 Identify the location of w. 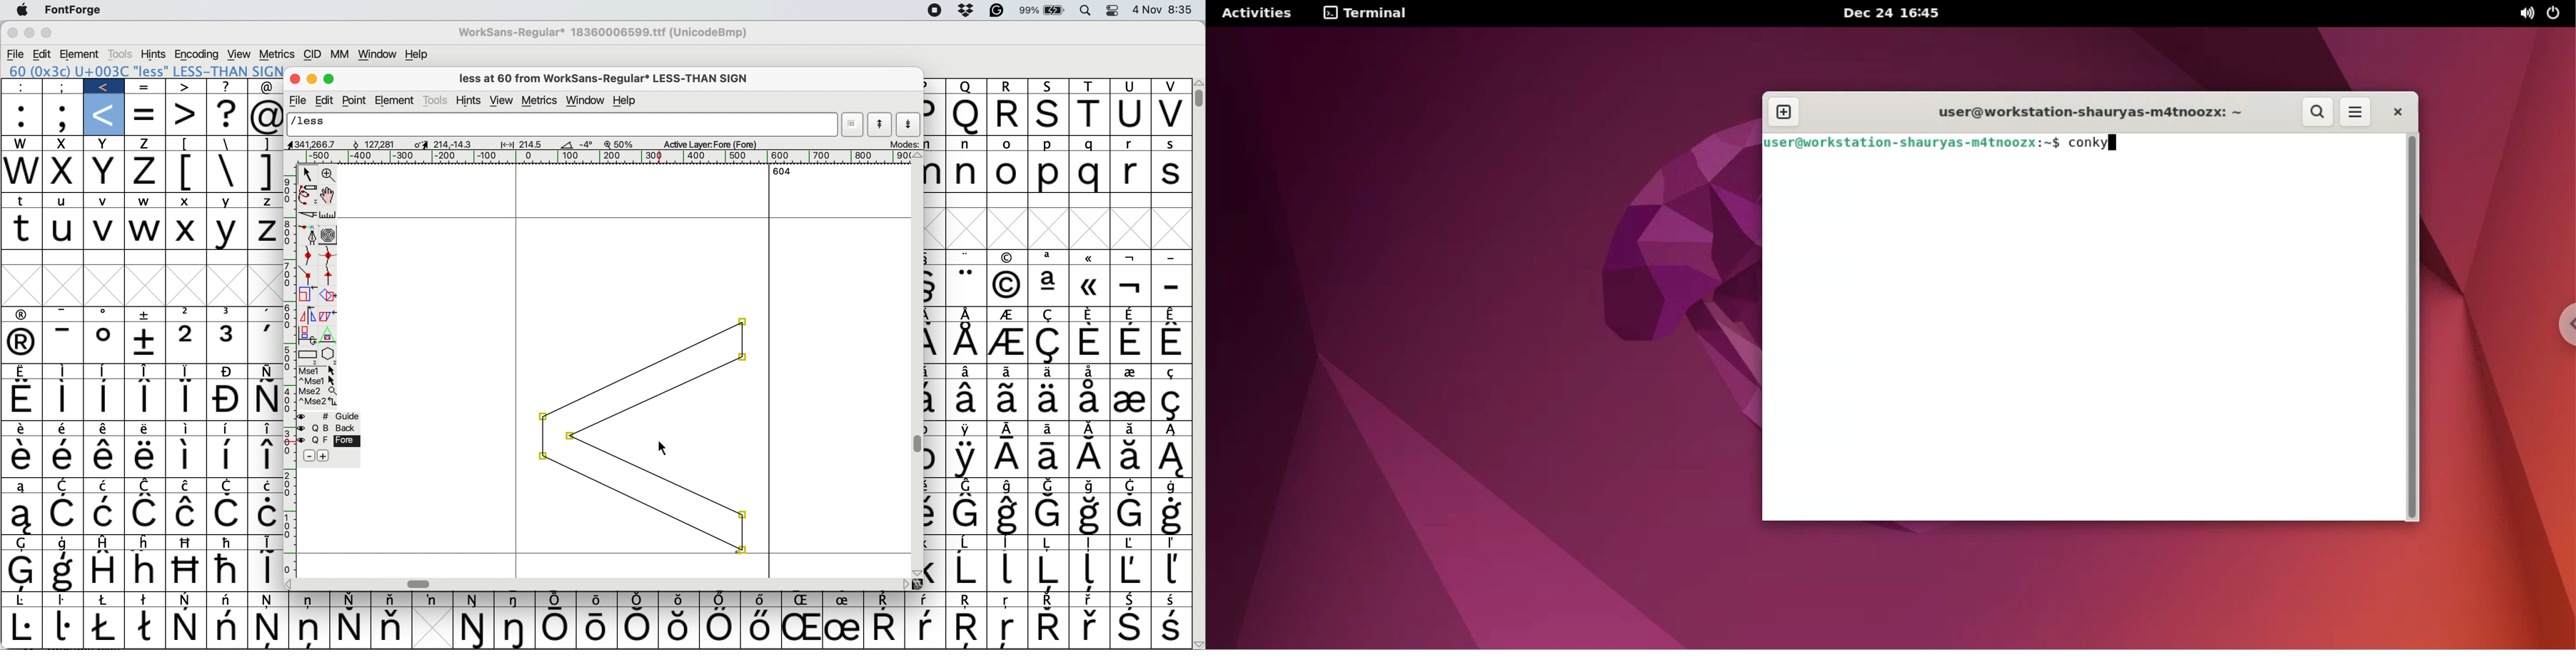
(21, 143).